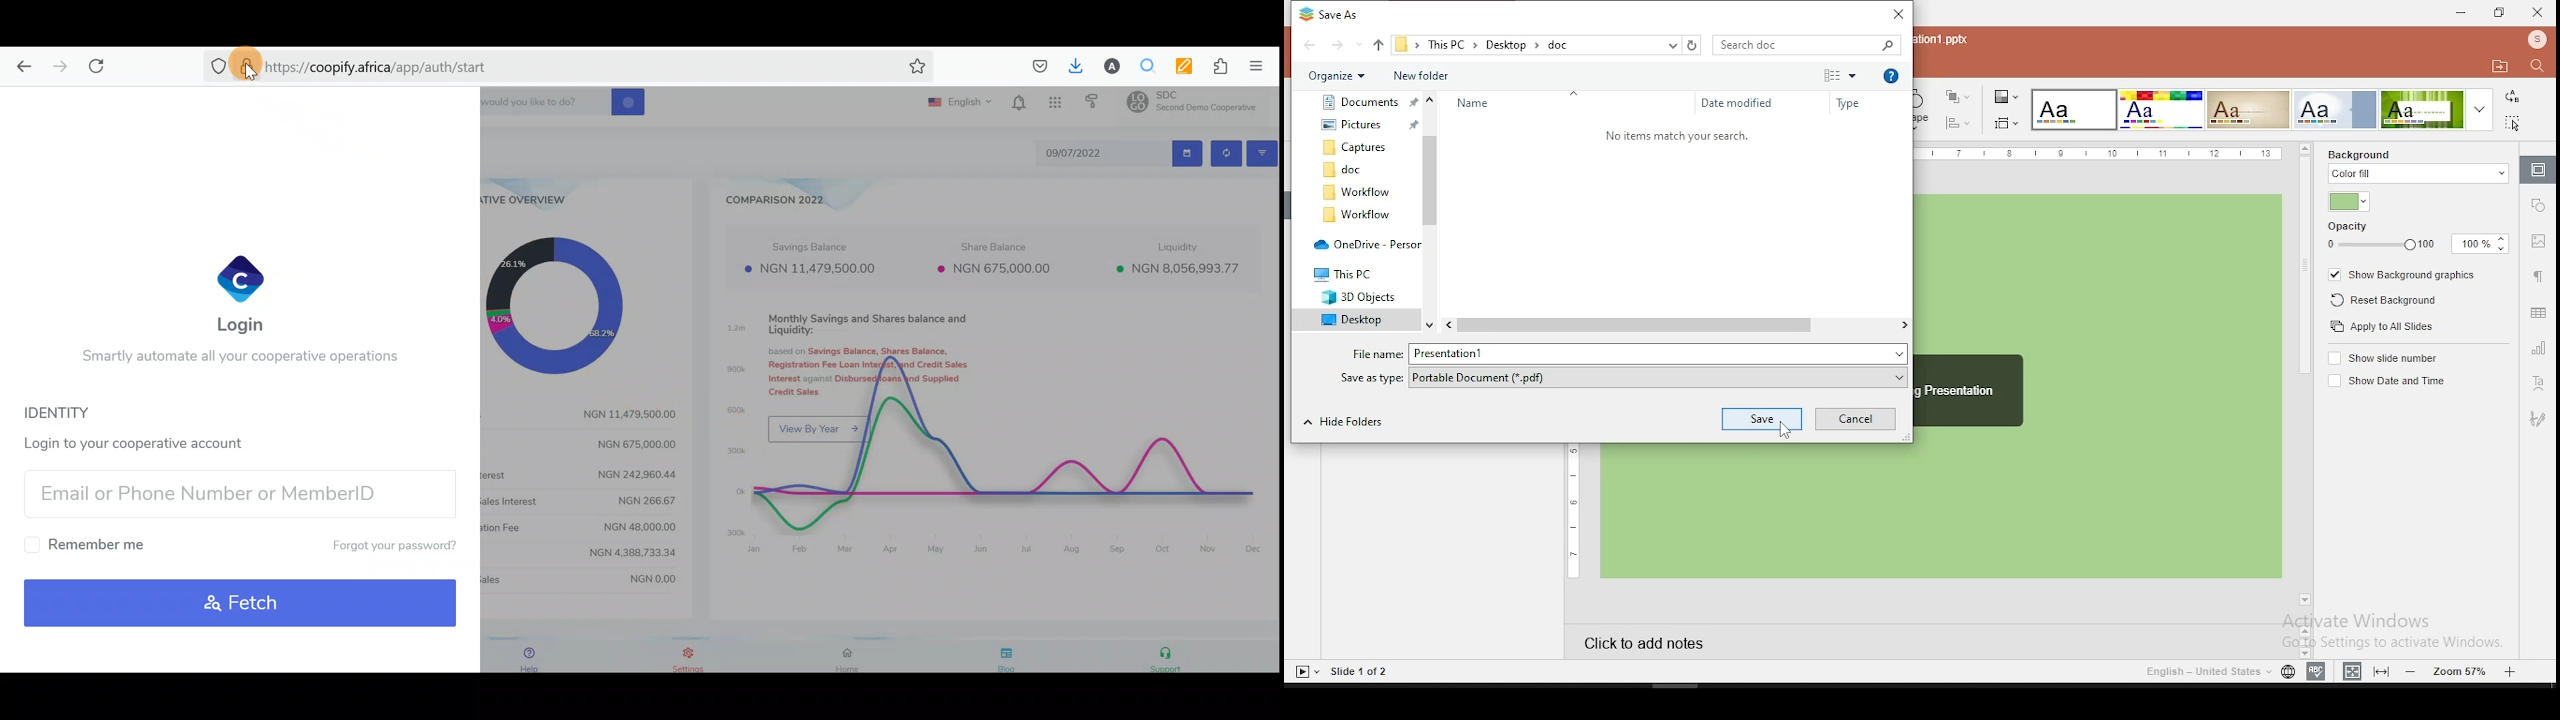 The height and width of the screenshot is (728, 2576). What do you see at coordinates (1178, 66) in the screenshot?
I see `Multi keywords highlighter` at bounding box center [1178, 66].